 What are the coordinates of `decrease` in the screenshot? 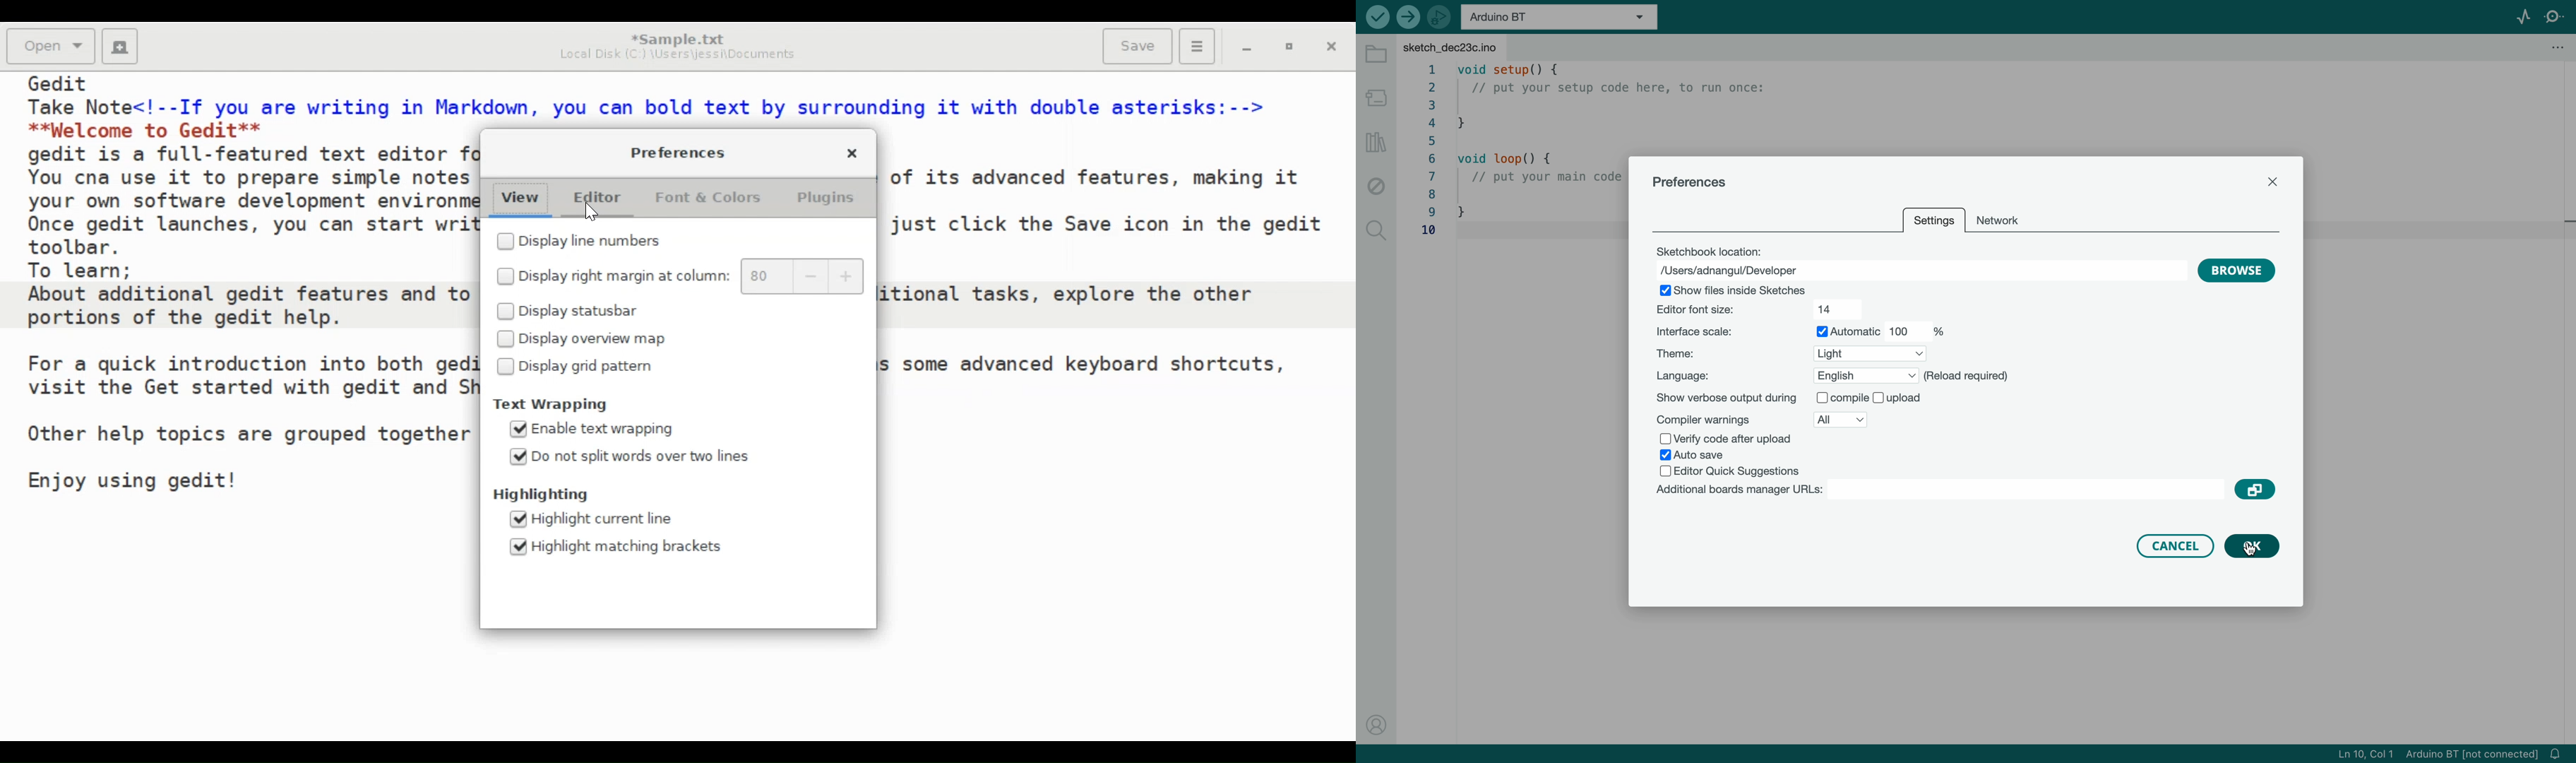 It's located at (813, 276).